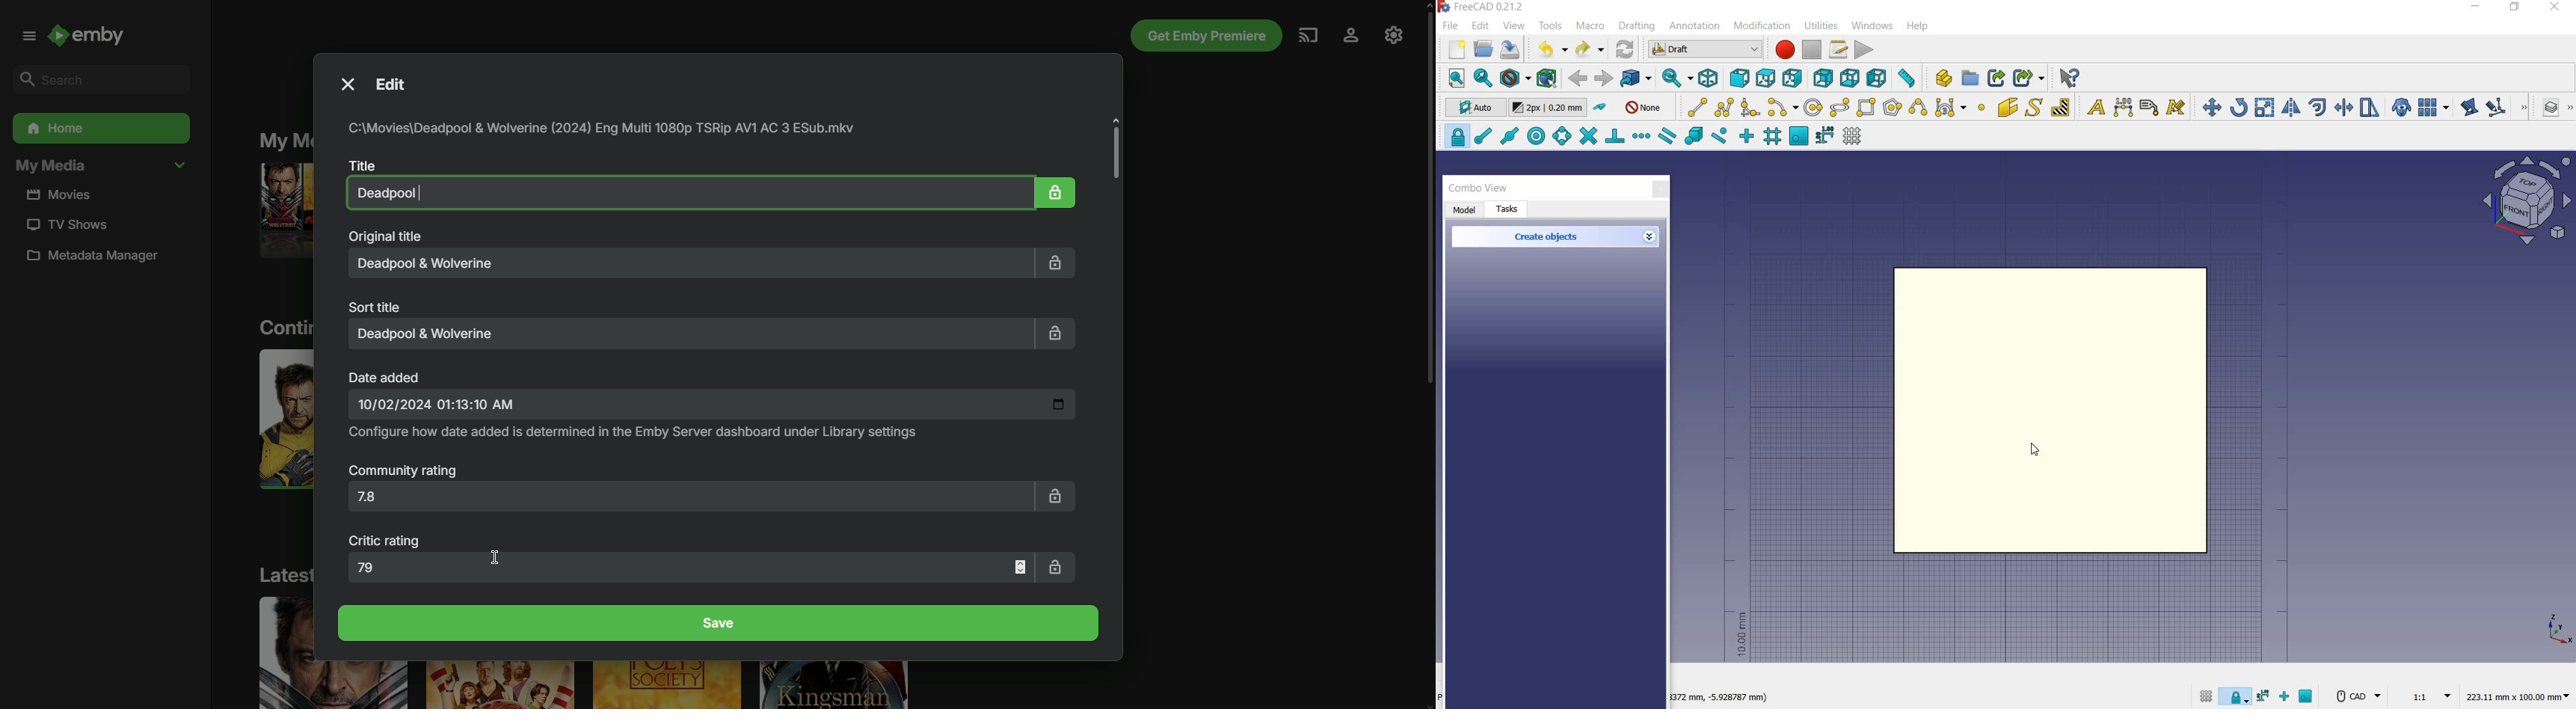 Image resolution: width=2576 pixels, height=728 pixels. What do you see at coordinates (1060, 263) in the screenshot?
I see `Lock` at bounding box center [1060, 263].